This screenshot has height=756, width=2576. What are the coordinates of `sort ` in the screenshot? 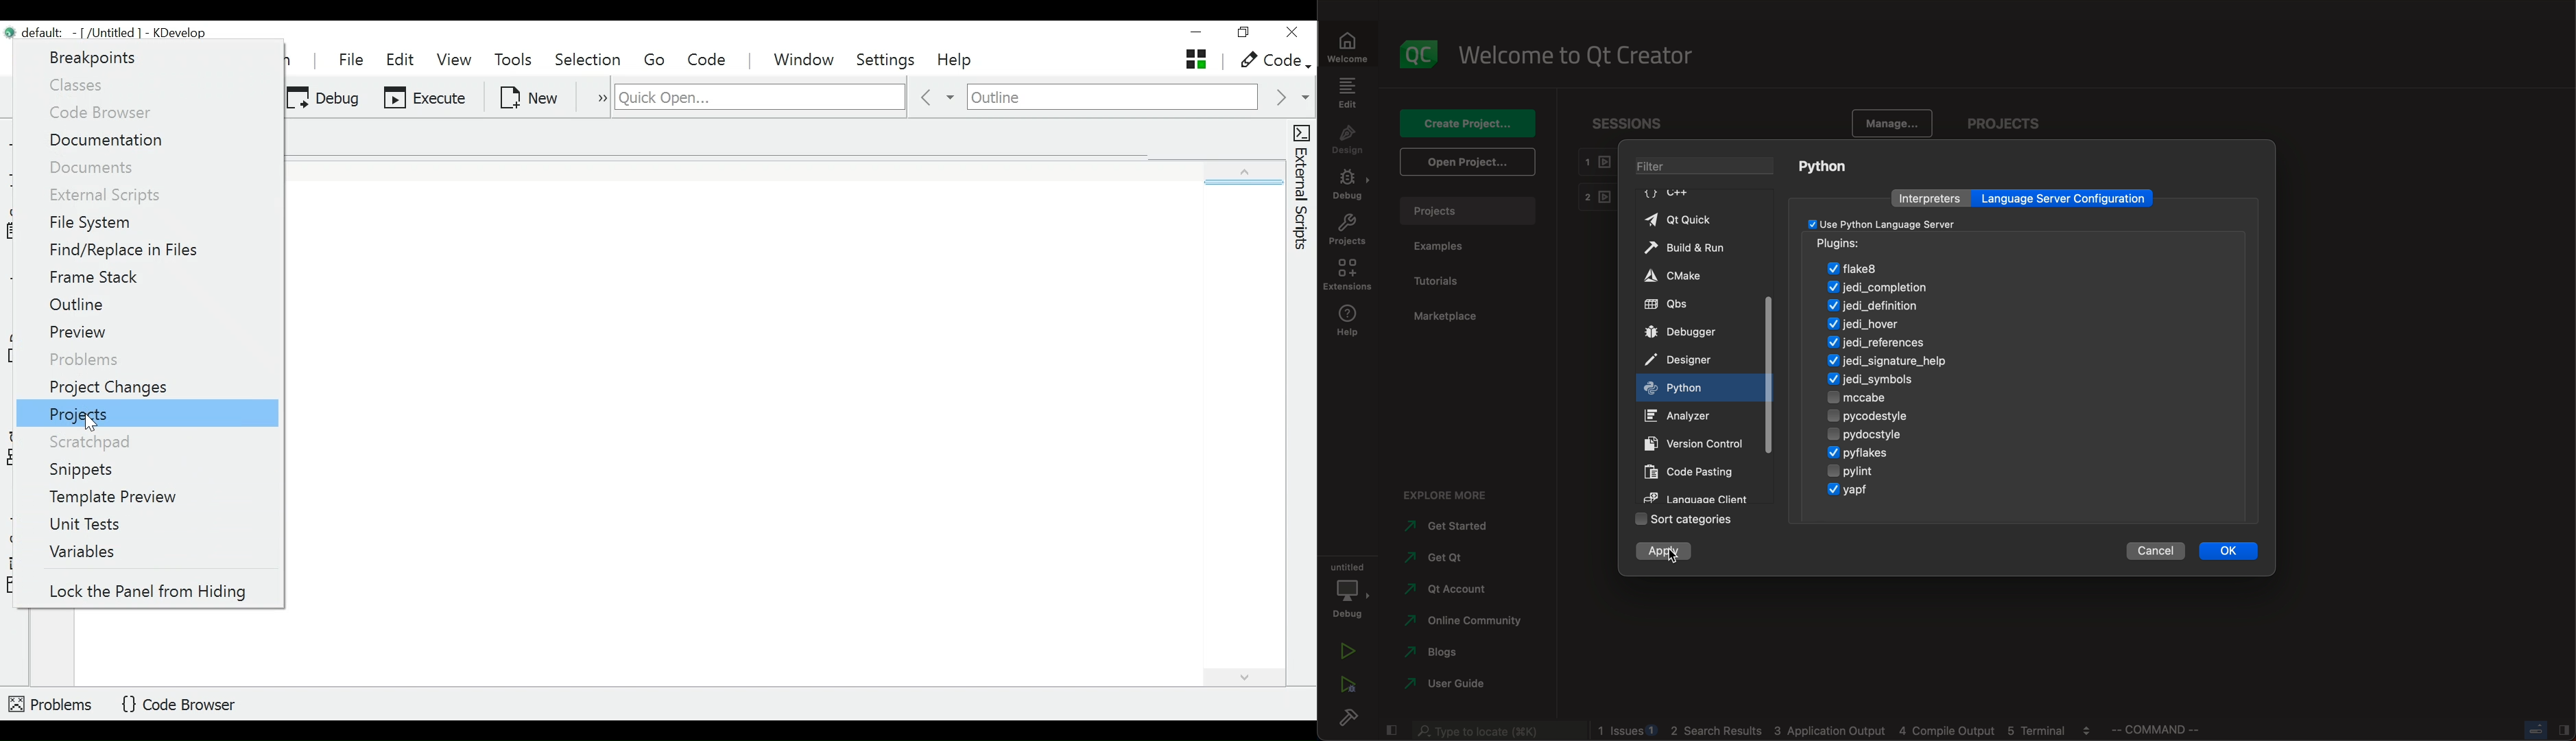 It's located at (1685, 519).